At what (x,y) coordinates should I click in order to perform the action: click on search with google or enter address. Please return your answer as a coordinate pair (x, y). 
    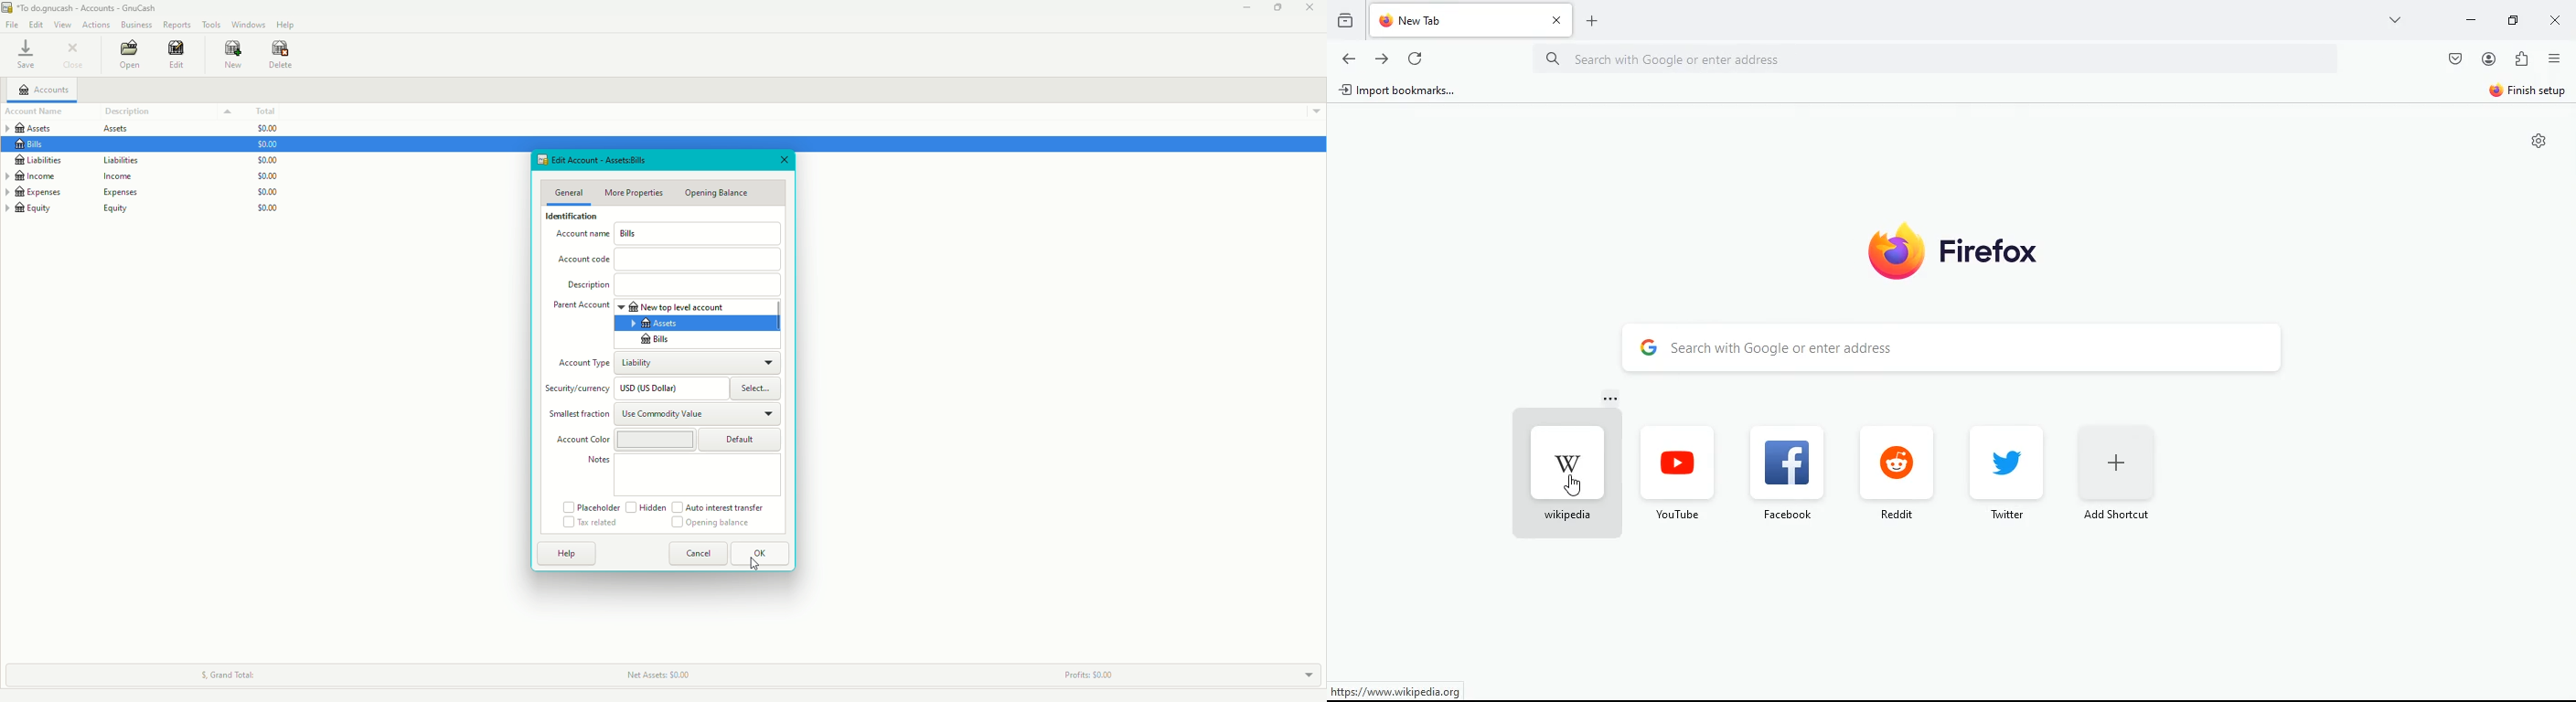
    Looking at the image, I should click on (1958, 348).